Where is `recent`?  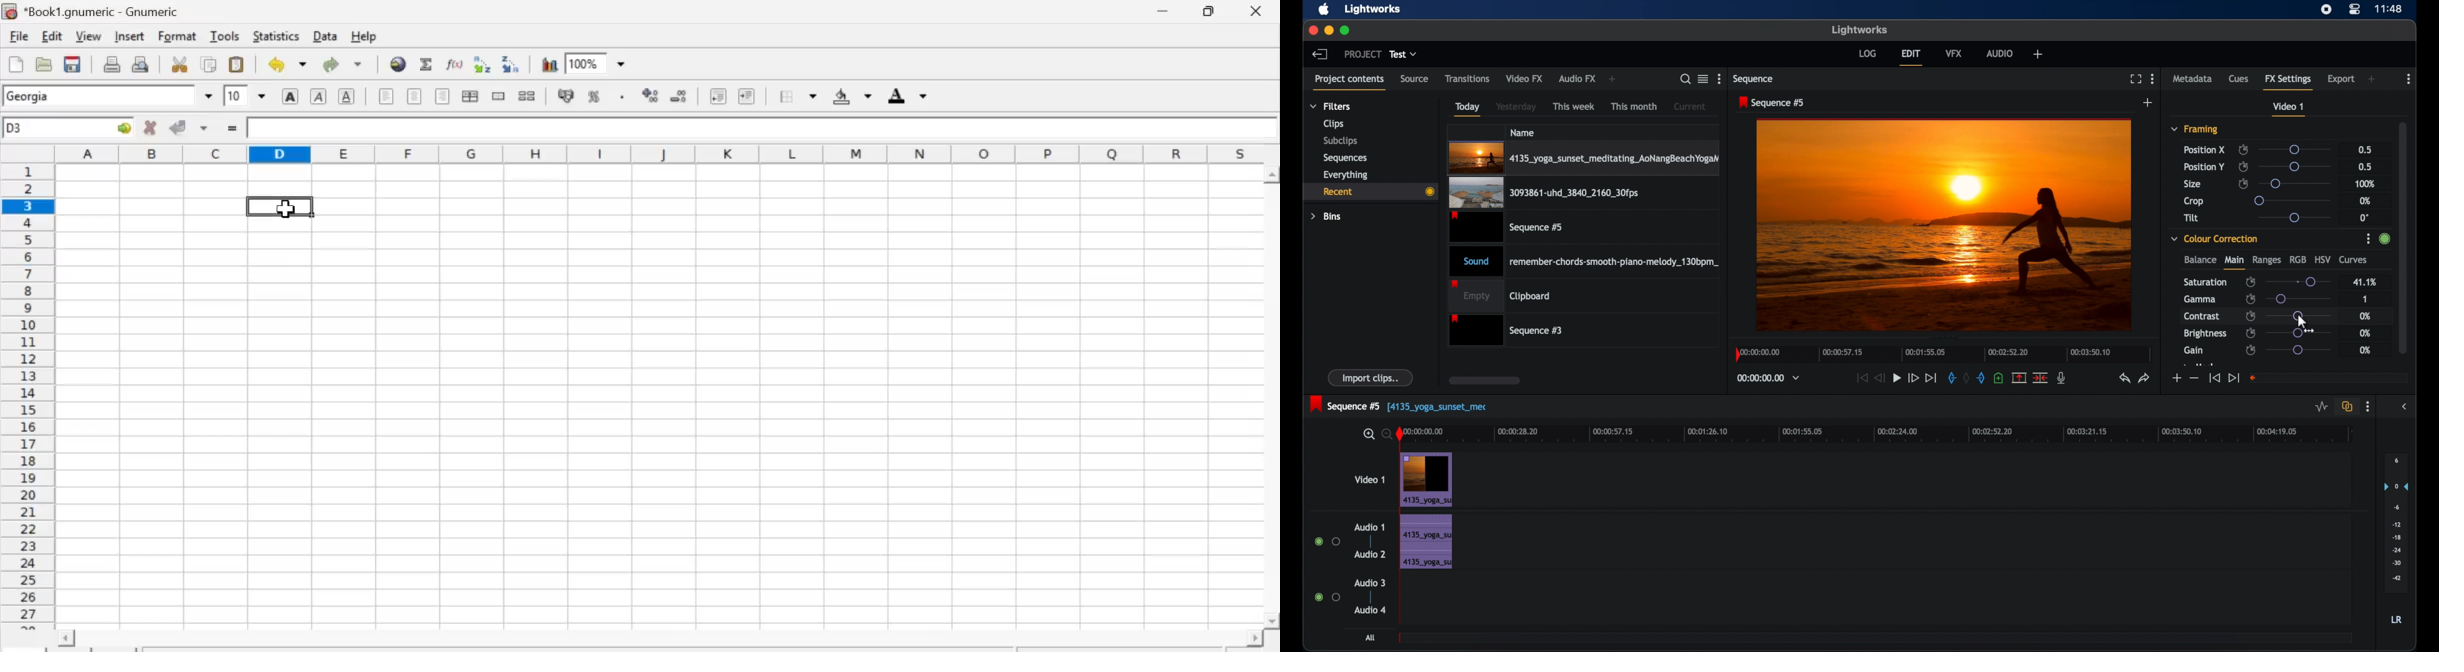
recent is located at coordinates (1370, 191).